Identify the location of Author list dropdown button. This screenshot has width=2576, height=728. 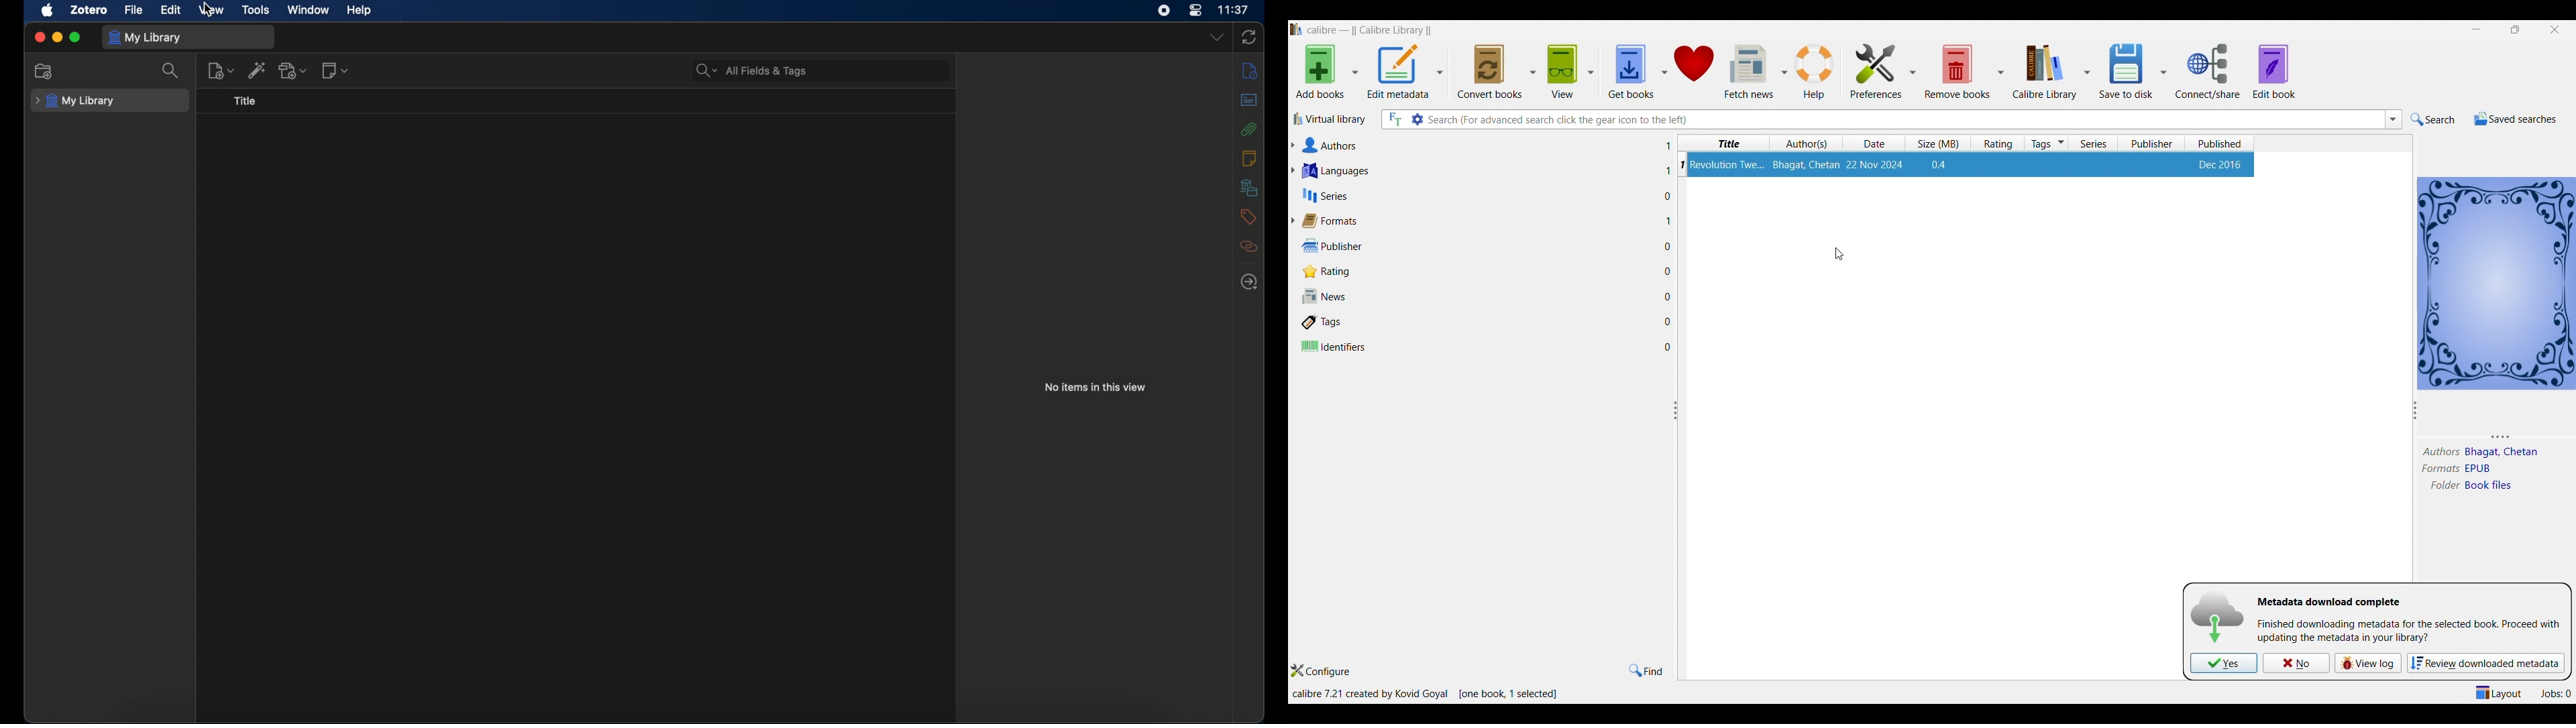
(1297, 145).